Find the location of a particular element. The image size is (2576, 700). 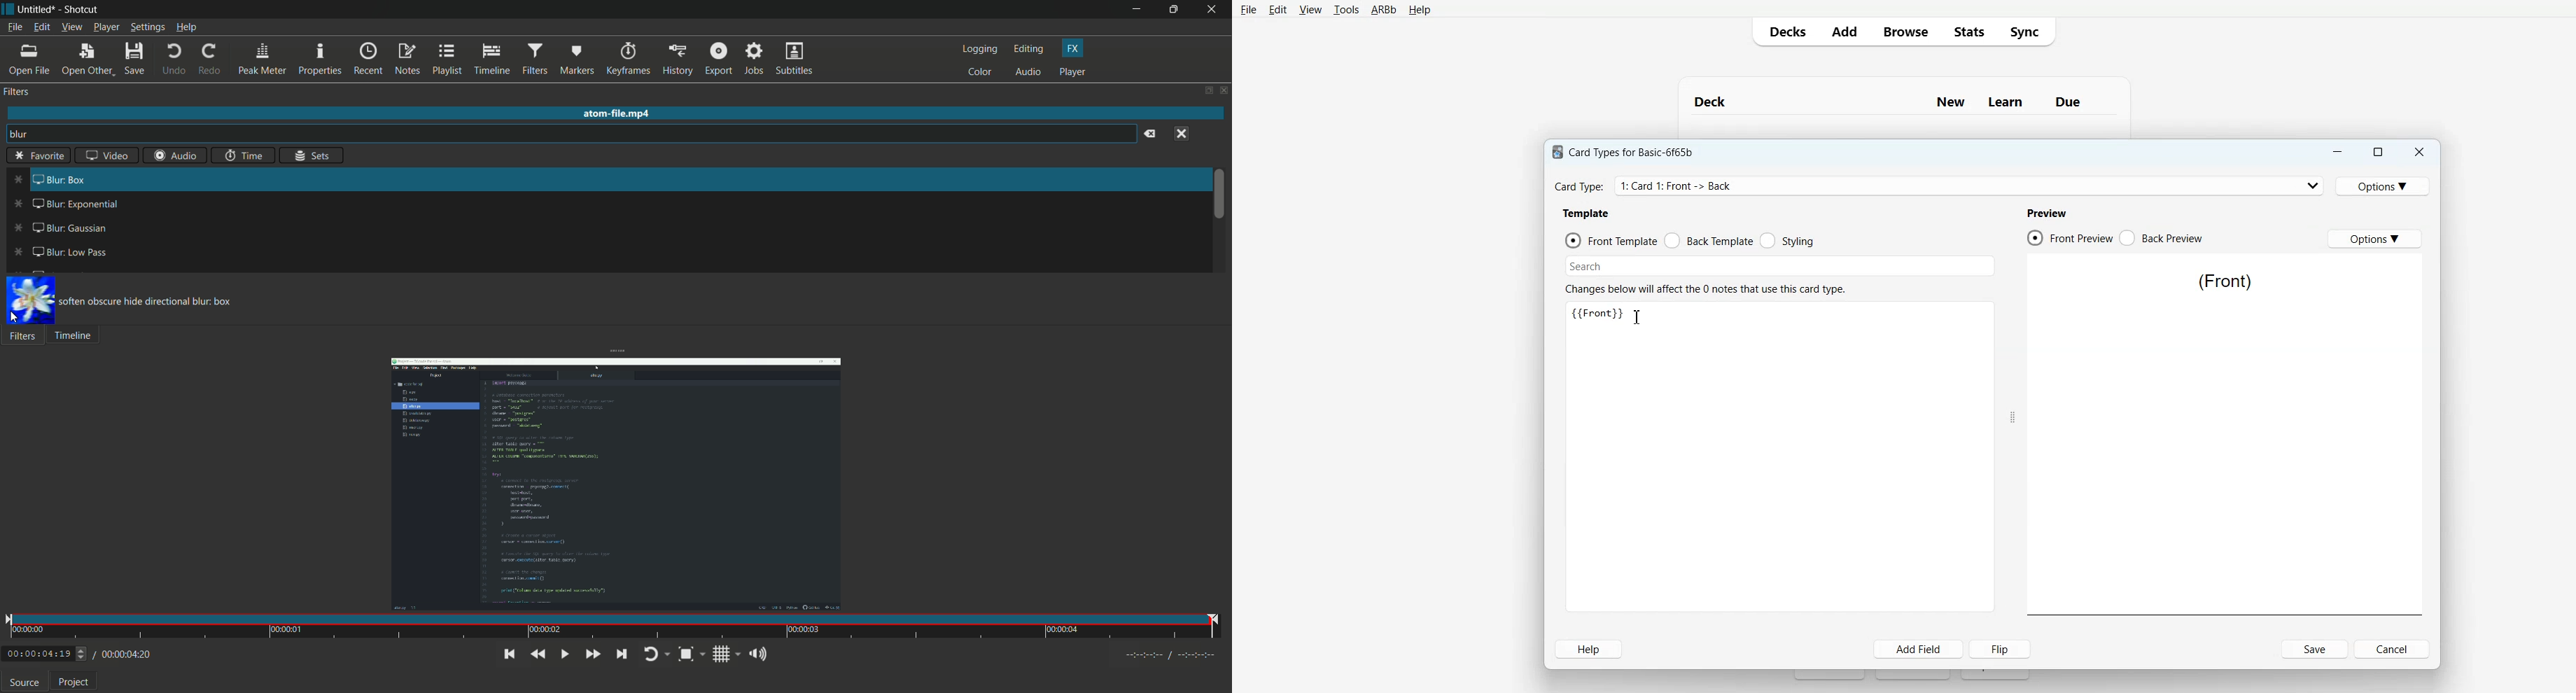

Tools is located at coordinates (1346, 10).